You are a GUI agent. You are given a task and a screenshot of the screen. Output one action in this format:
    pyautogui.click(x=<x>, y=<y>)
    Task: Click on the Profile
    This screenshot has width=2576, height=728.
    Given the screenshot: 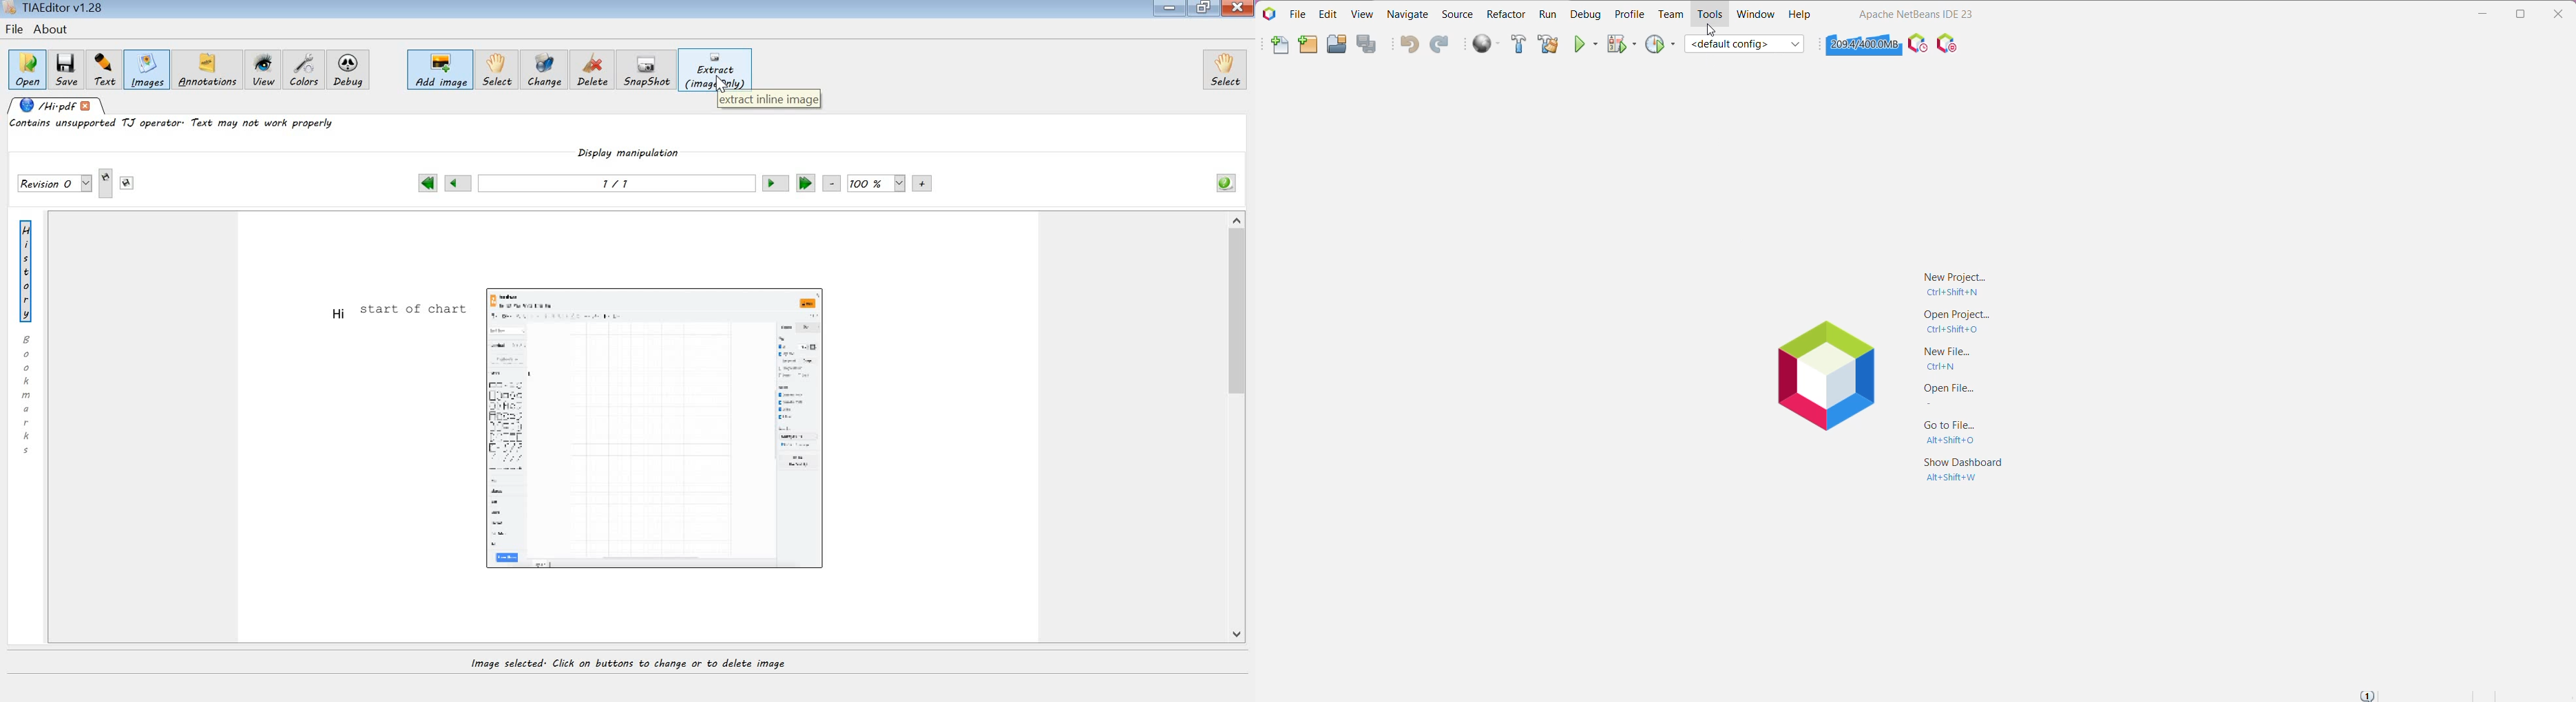 What is the action you would take?
    pyautogui.click(x=1630, y=14)
    